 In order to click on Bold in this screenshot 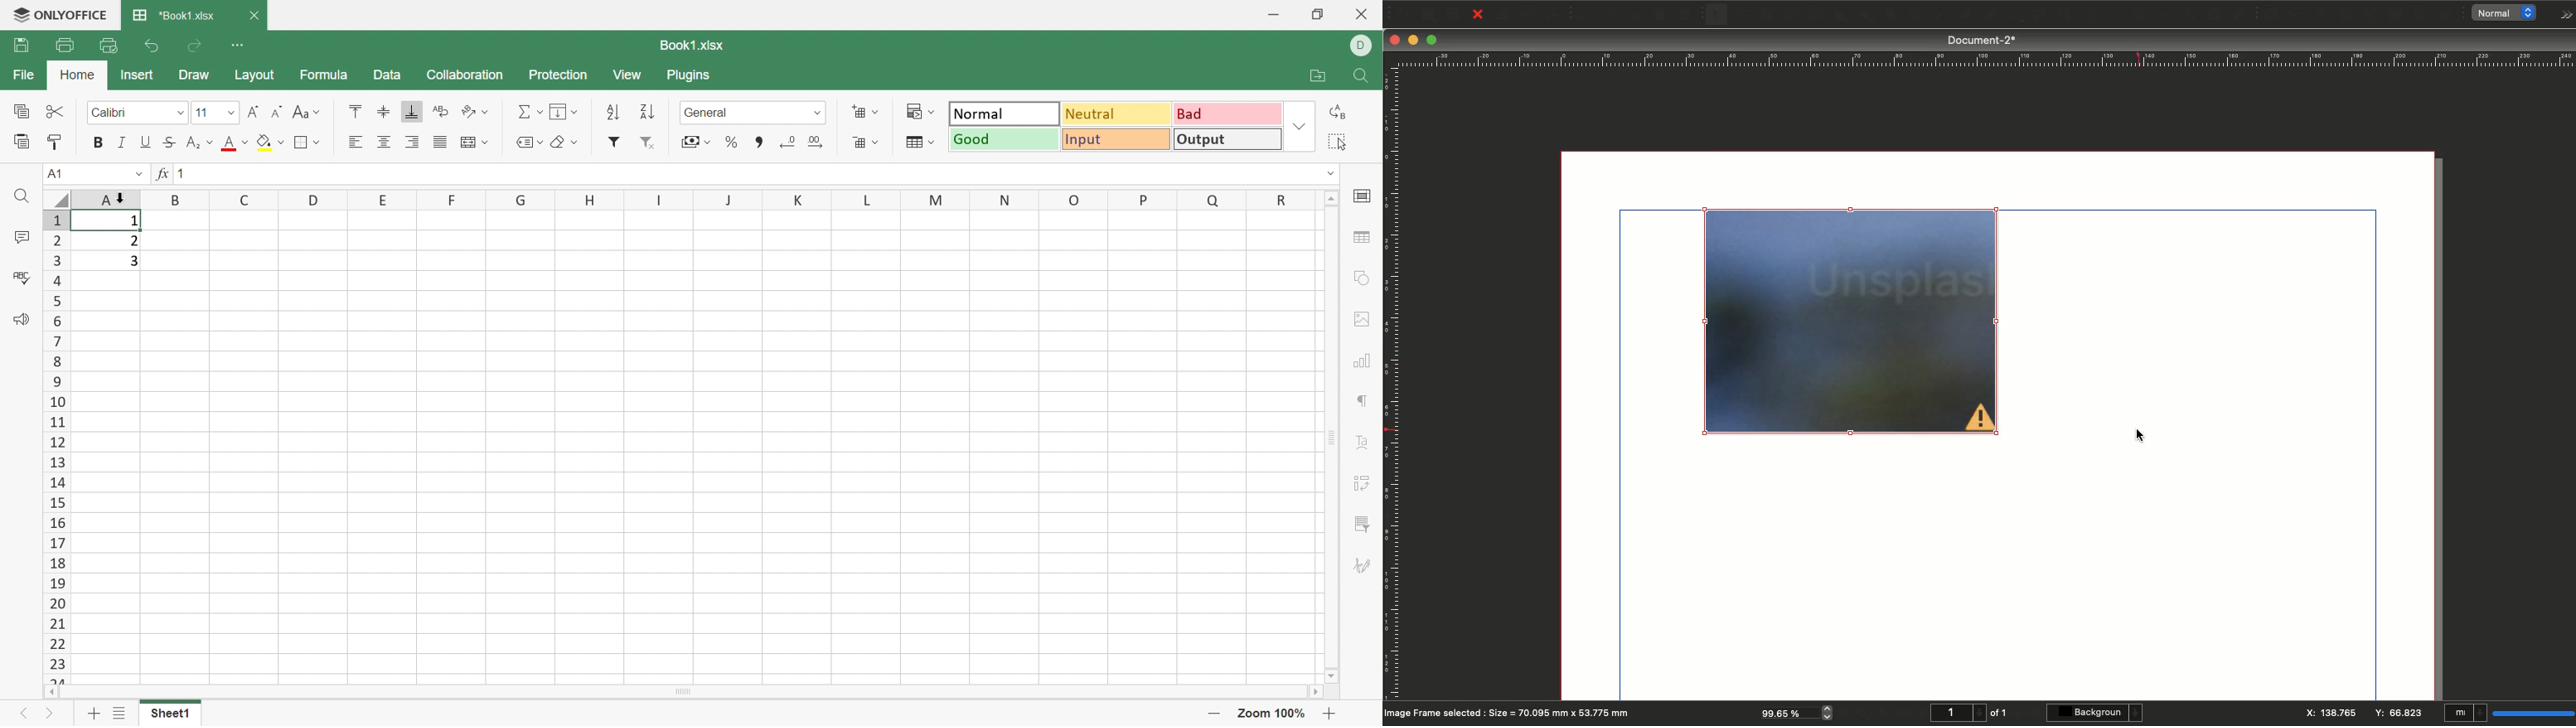, I will do `click(99, 142)`.